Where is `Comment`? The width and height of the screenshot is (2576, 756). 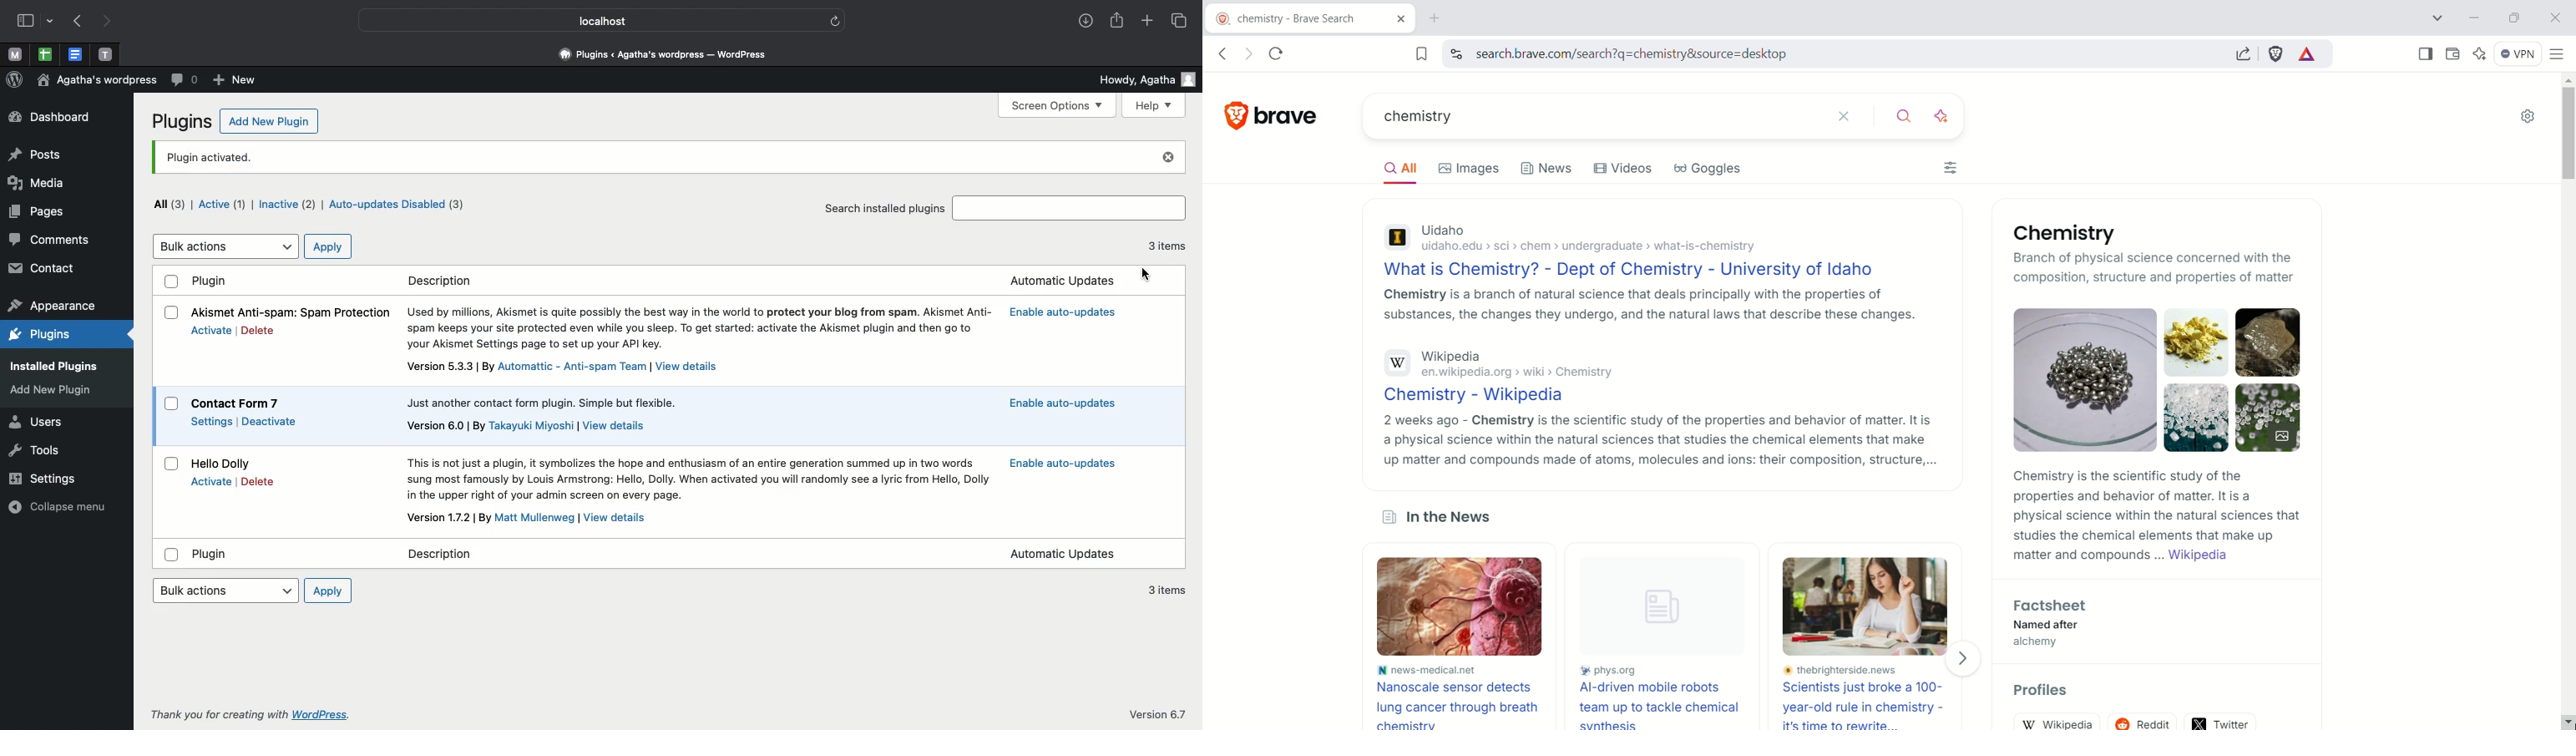 Comment is located at coordinates (183, 81).